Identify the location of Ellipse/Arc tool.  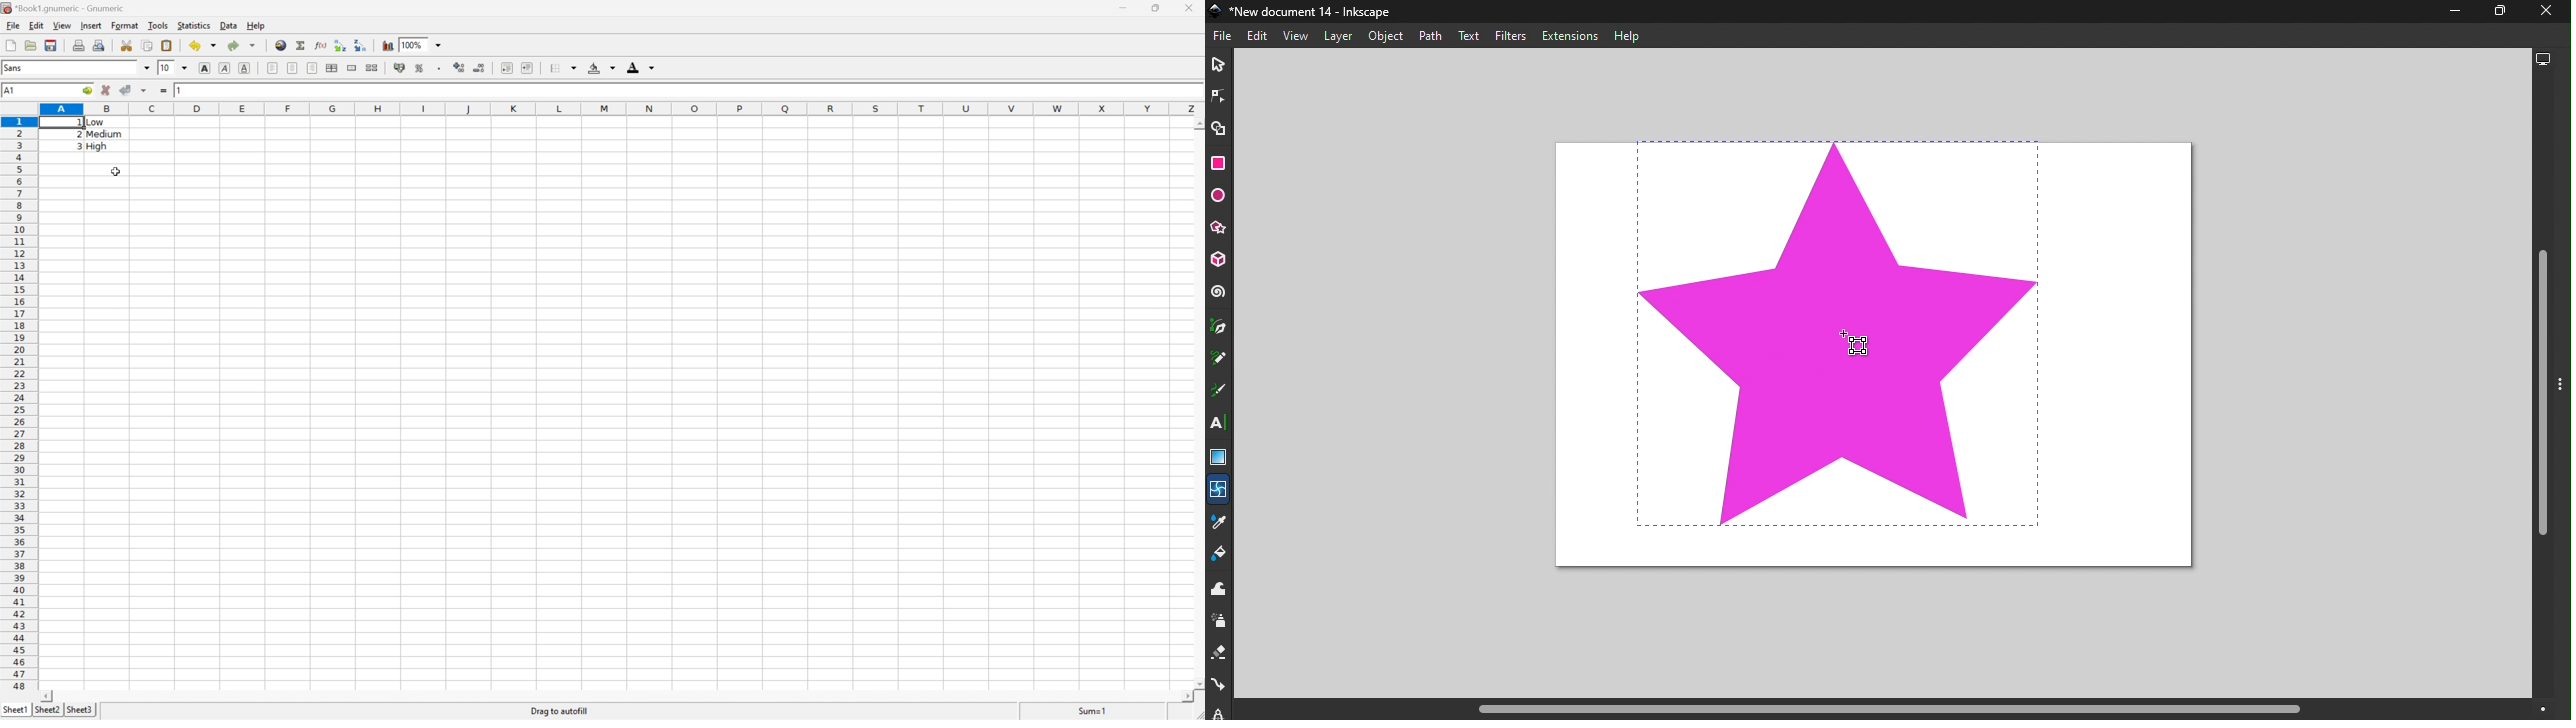
(1220, 196).